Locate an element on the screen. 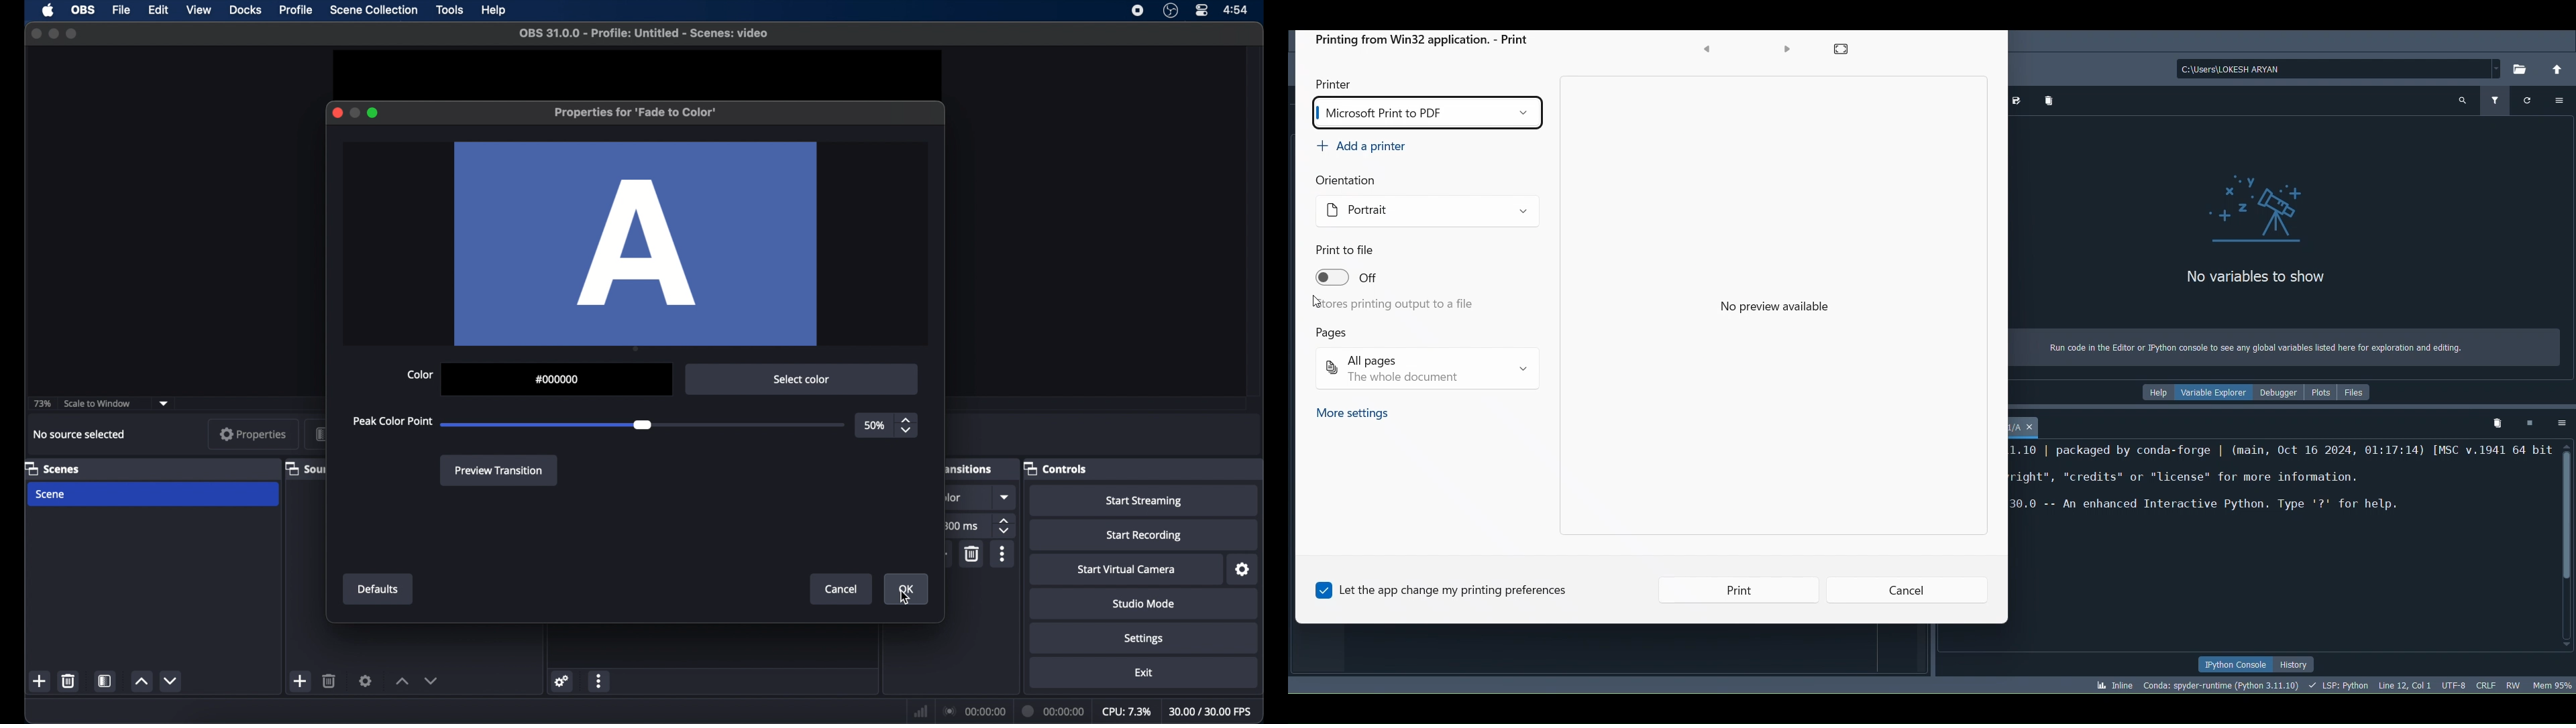 The width and height of the screenshot is (2576, 728). More settings is located at coordinates (1353, 415).